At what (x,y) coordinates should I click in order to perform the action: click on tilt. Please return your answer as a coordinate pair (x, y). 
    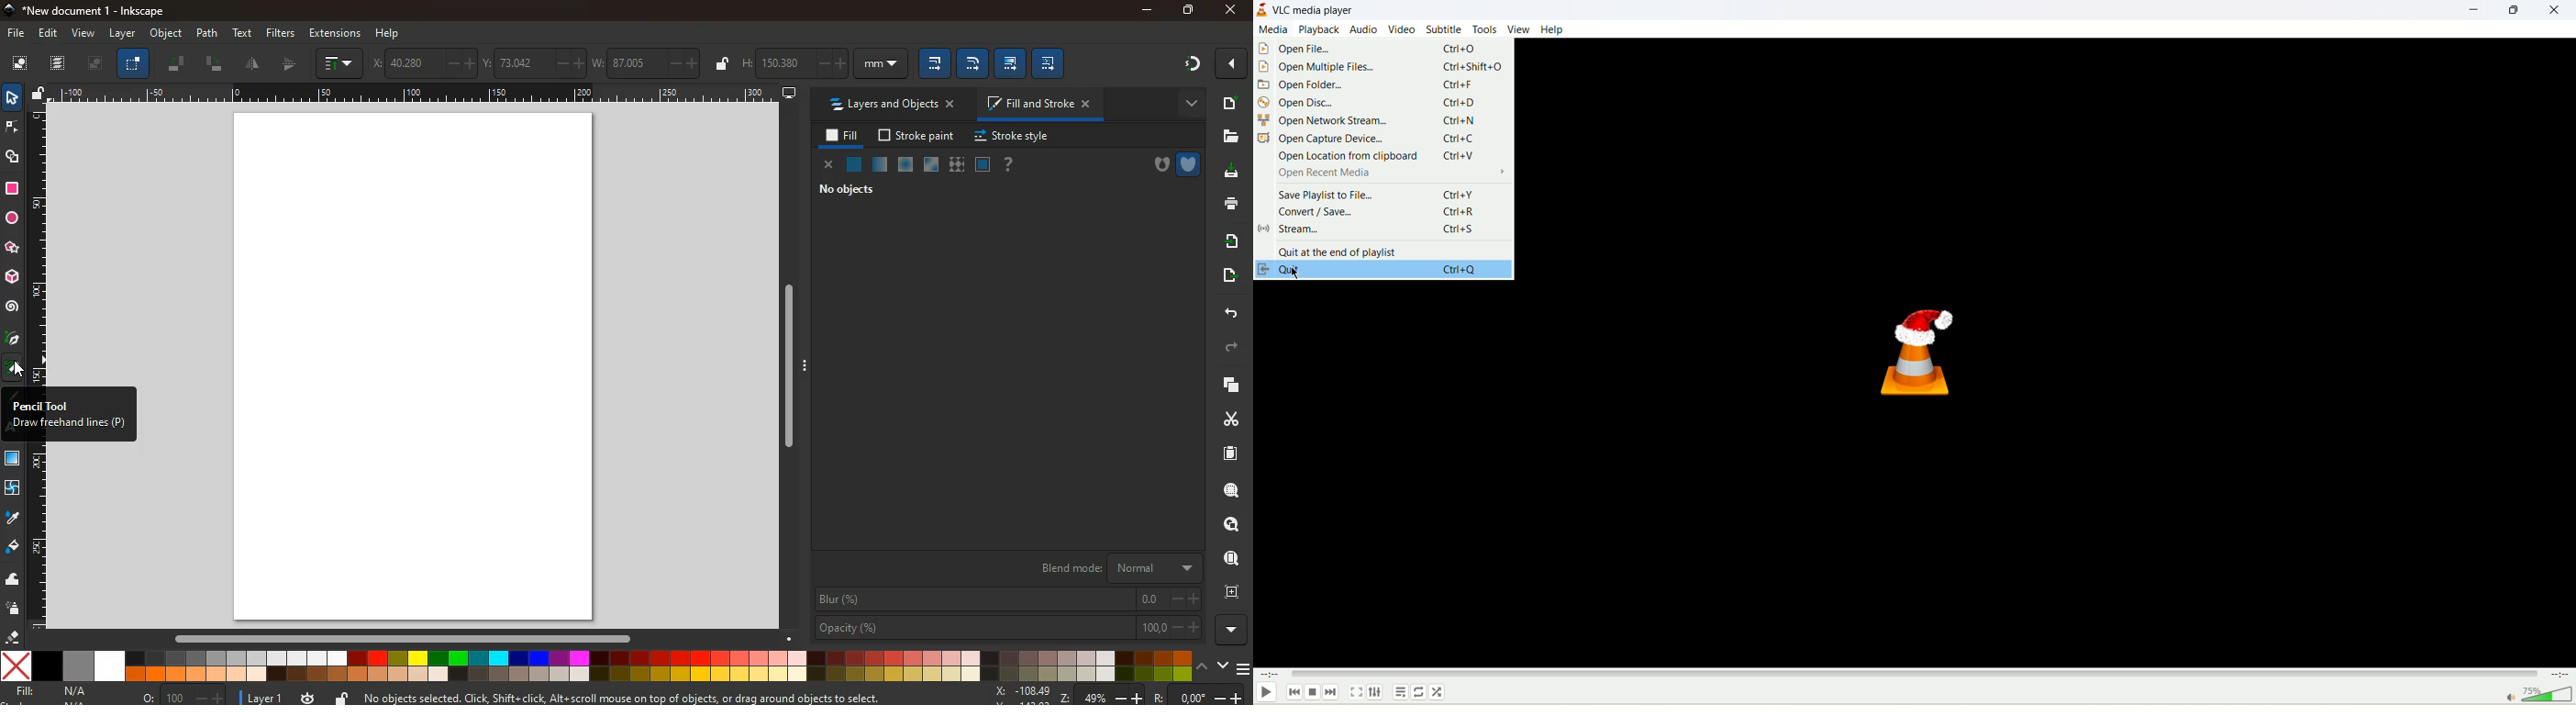
    Looking at the image, I should click on (215, 63).